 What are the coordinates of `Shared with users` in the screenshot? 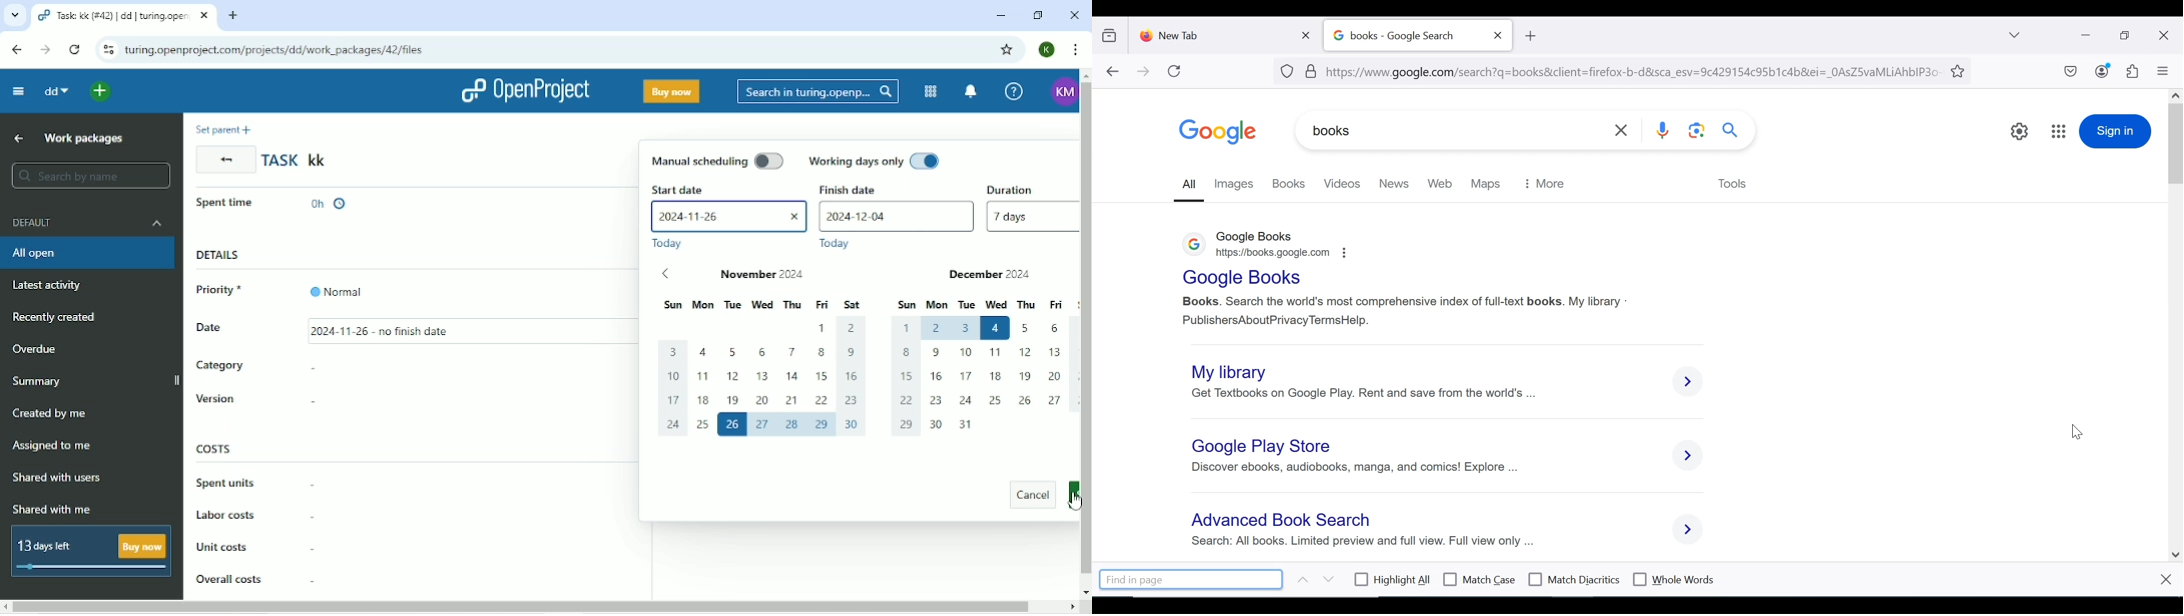 It's located at (57, 479).